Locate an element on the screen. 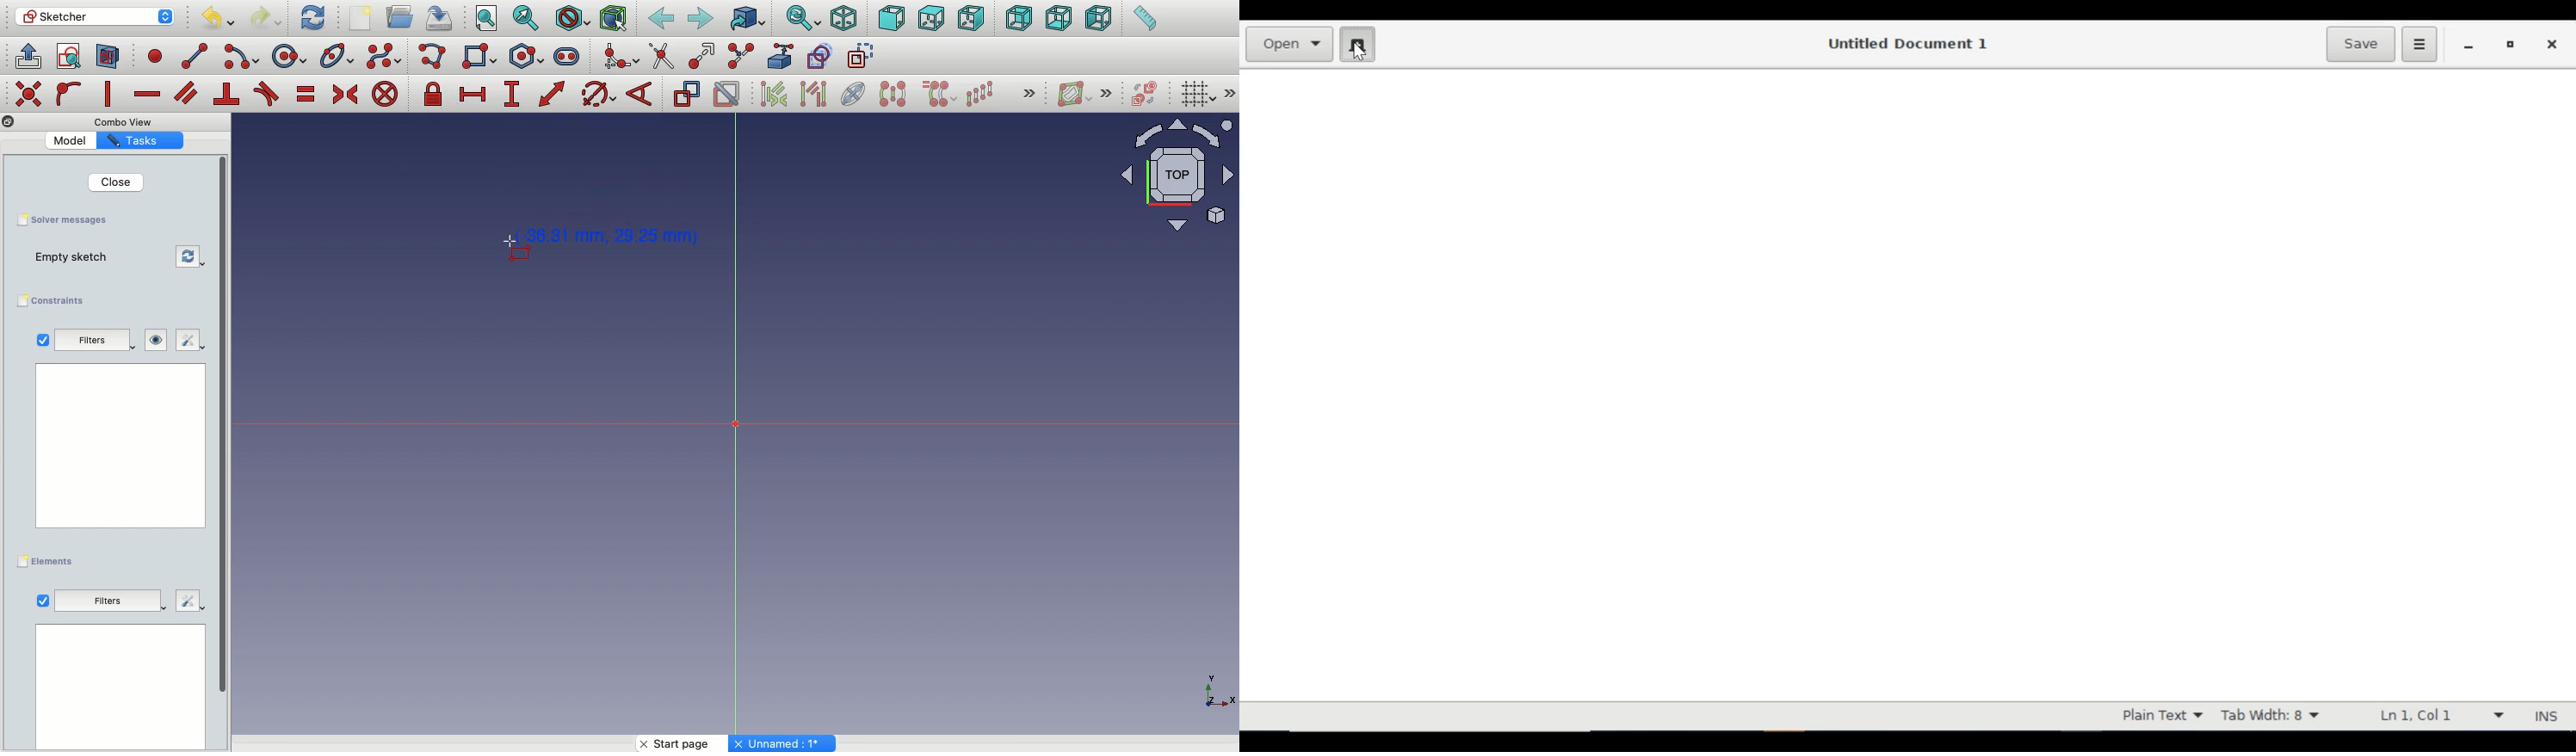 This screenshot has height=756, width=2576. Sync view is located at coordinates (802, 19).